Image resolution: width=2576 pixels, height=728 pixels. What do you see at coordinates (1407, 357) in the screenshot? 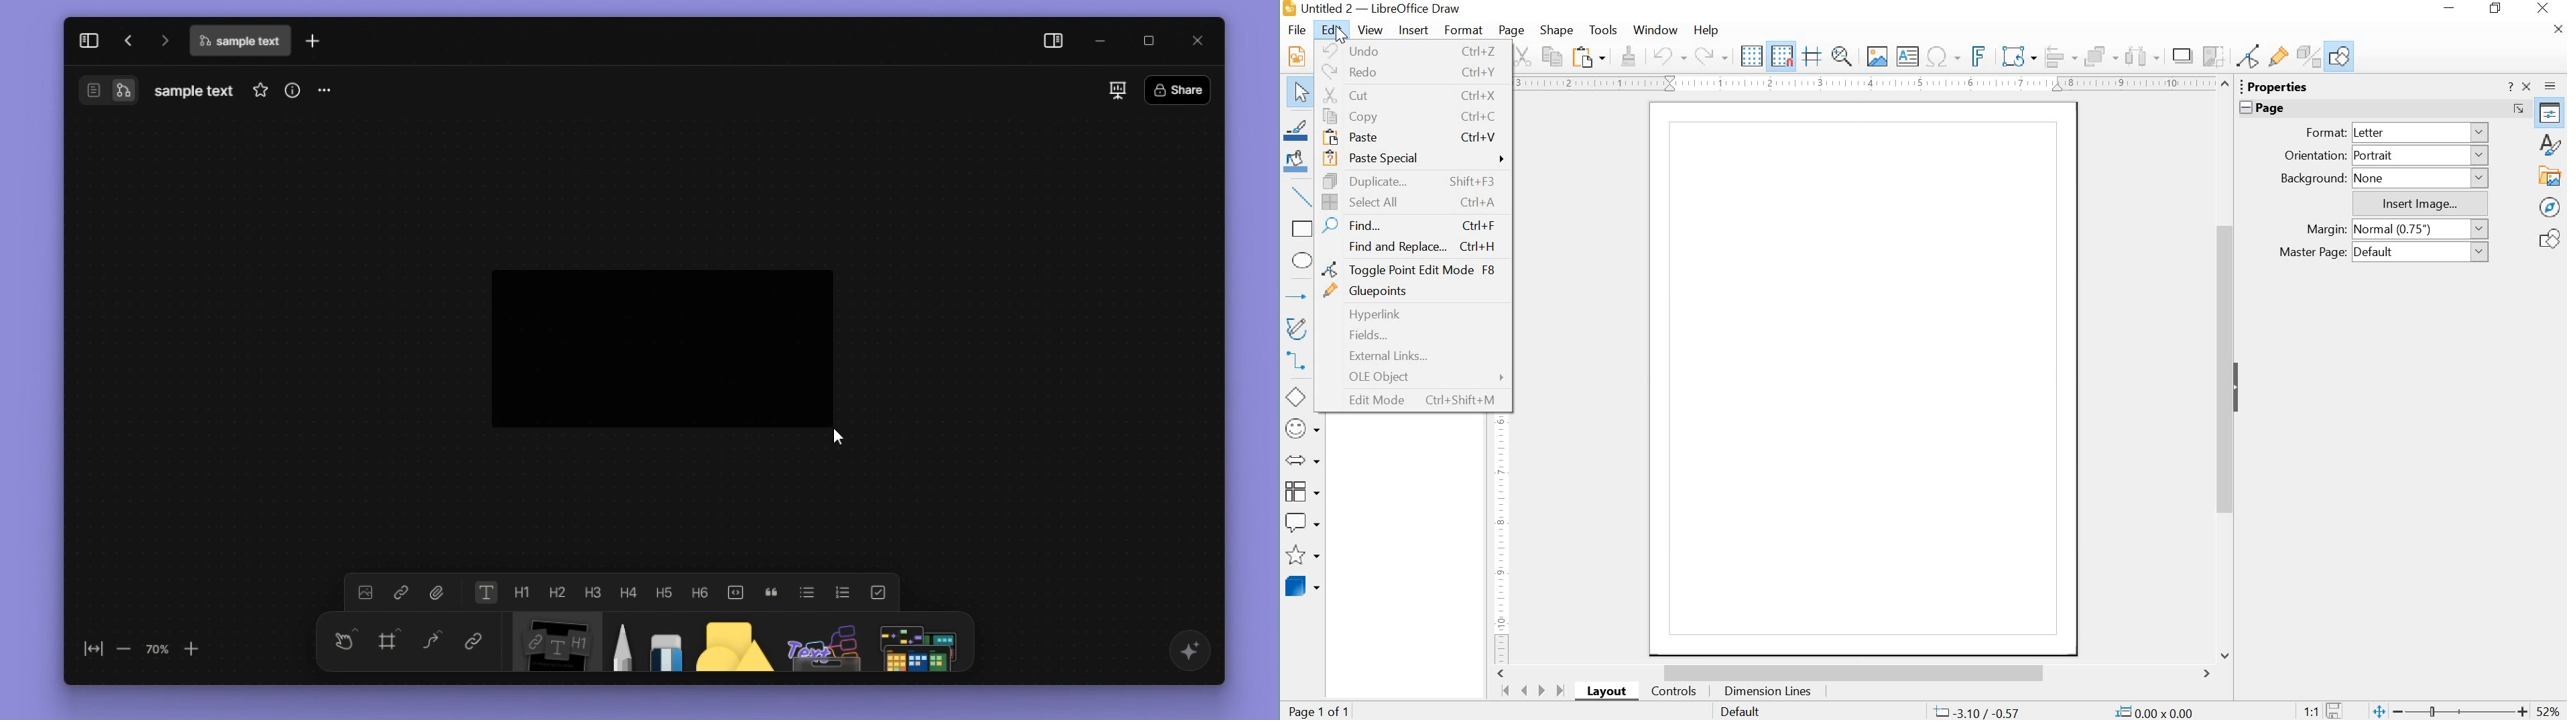
I see `external links` at bounding box center [1407, 357].